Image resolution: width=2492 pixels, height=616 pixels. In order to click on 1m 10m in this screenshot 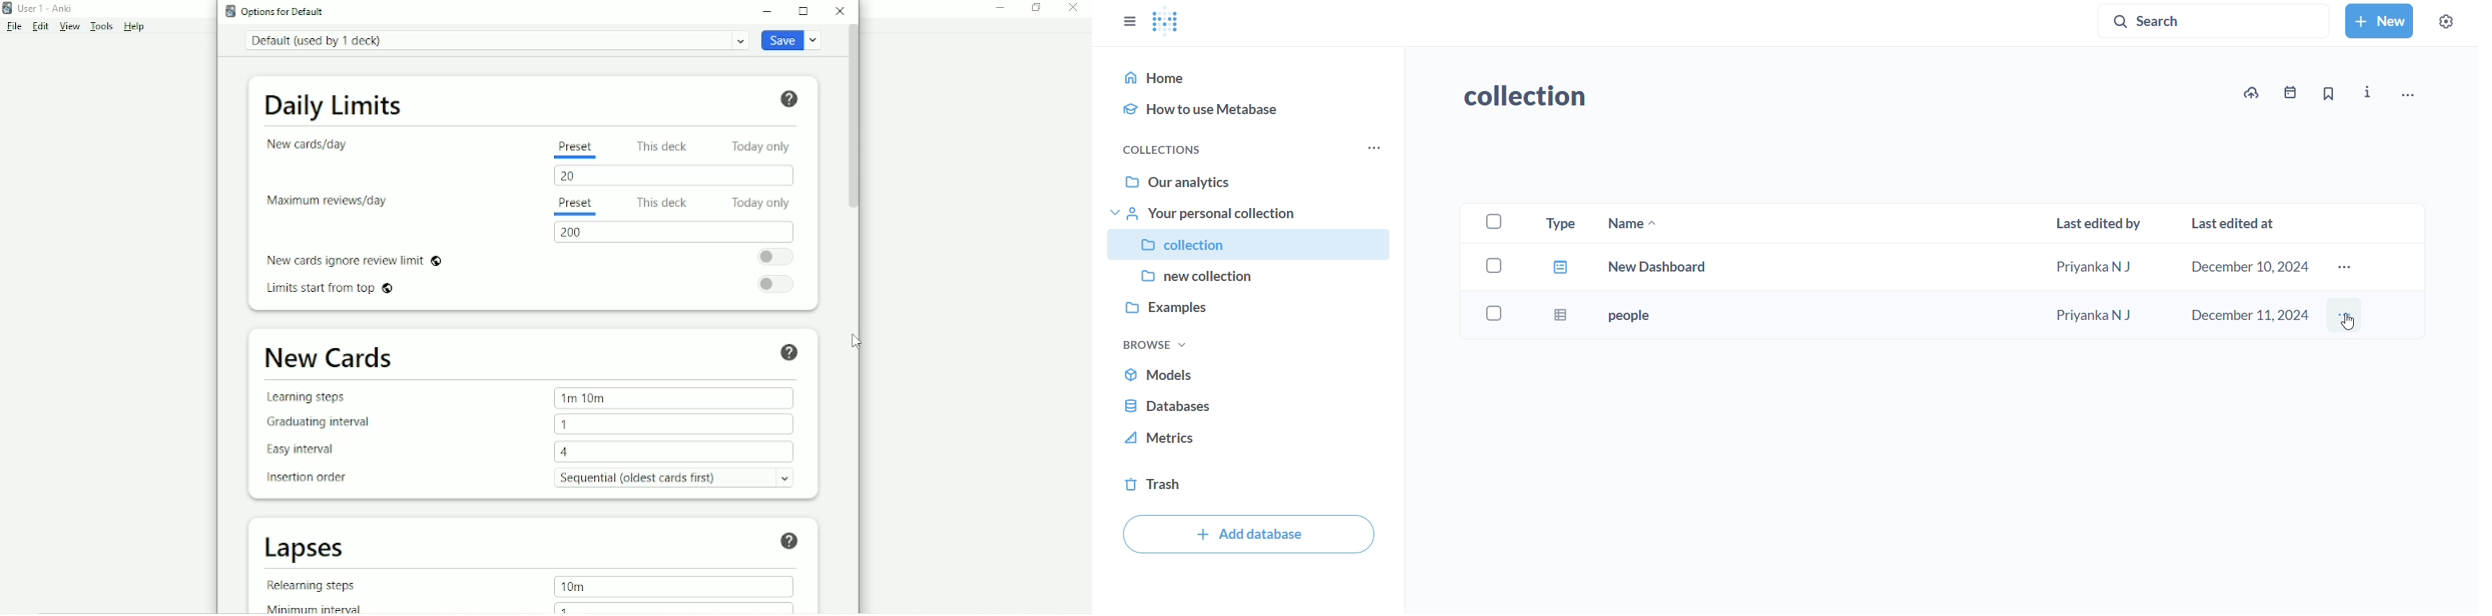, I will do `click(673, 398)`.